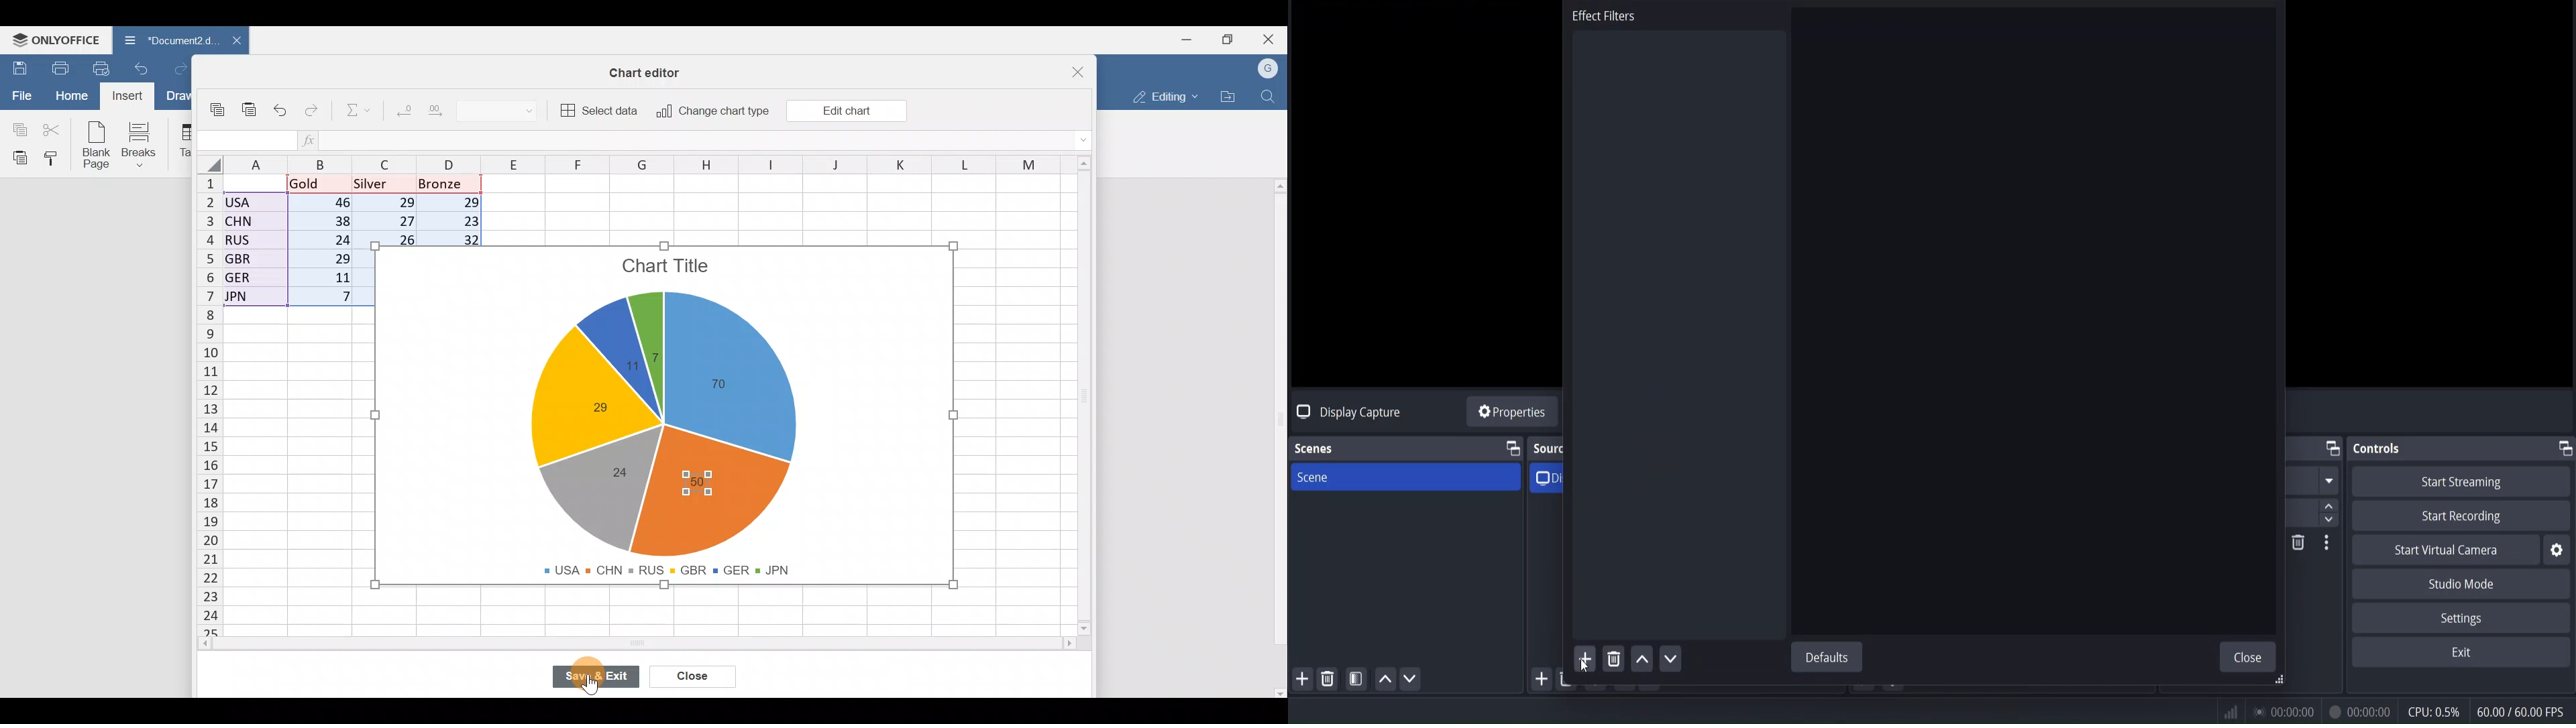 This screenshot has width=2576, height=728. I want to click on Chart label, so click(590, 407).